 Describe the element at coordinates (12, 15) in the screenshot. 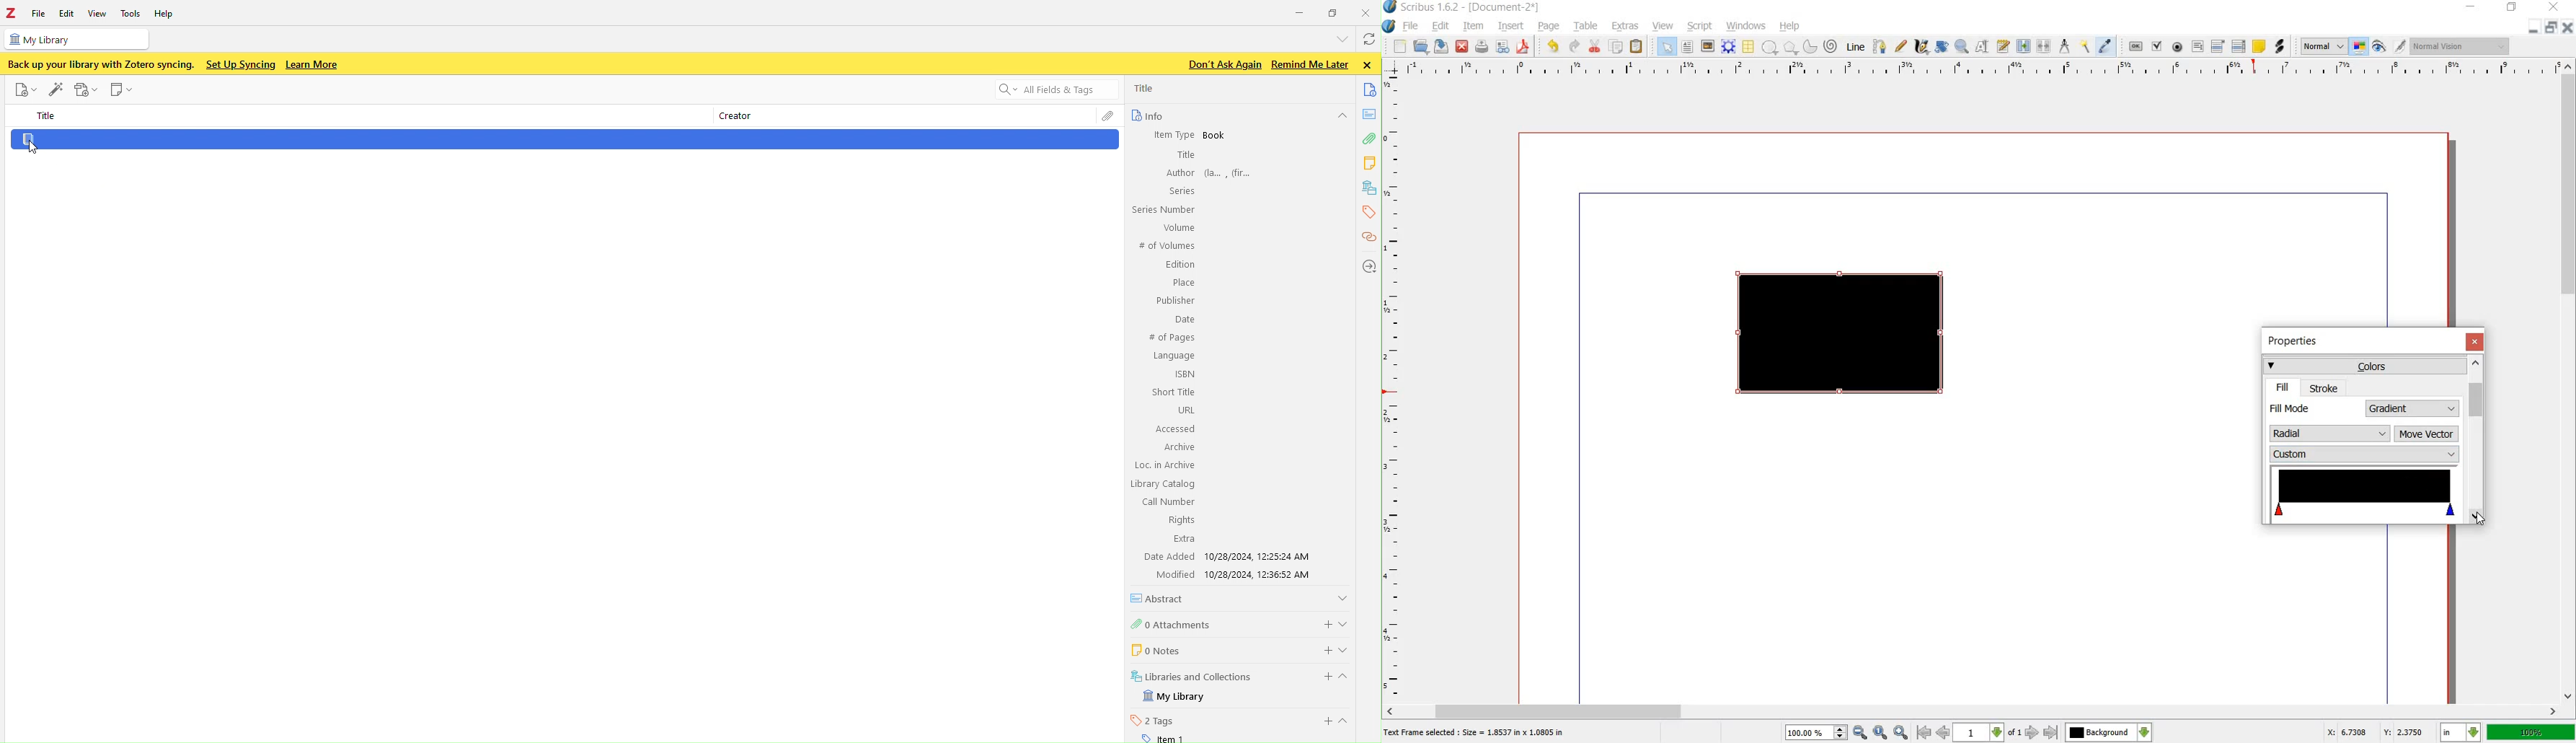

I see `z` at that location.